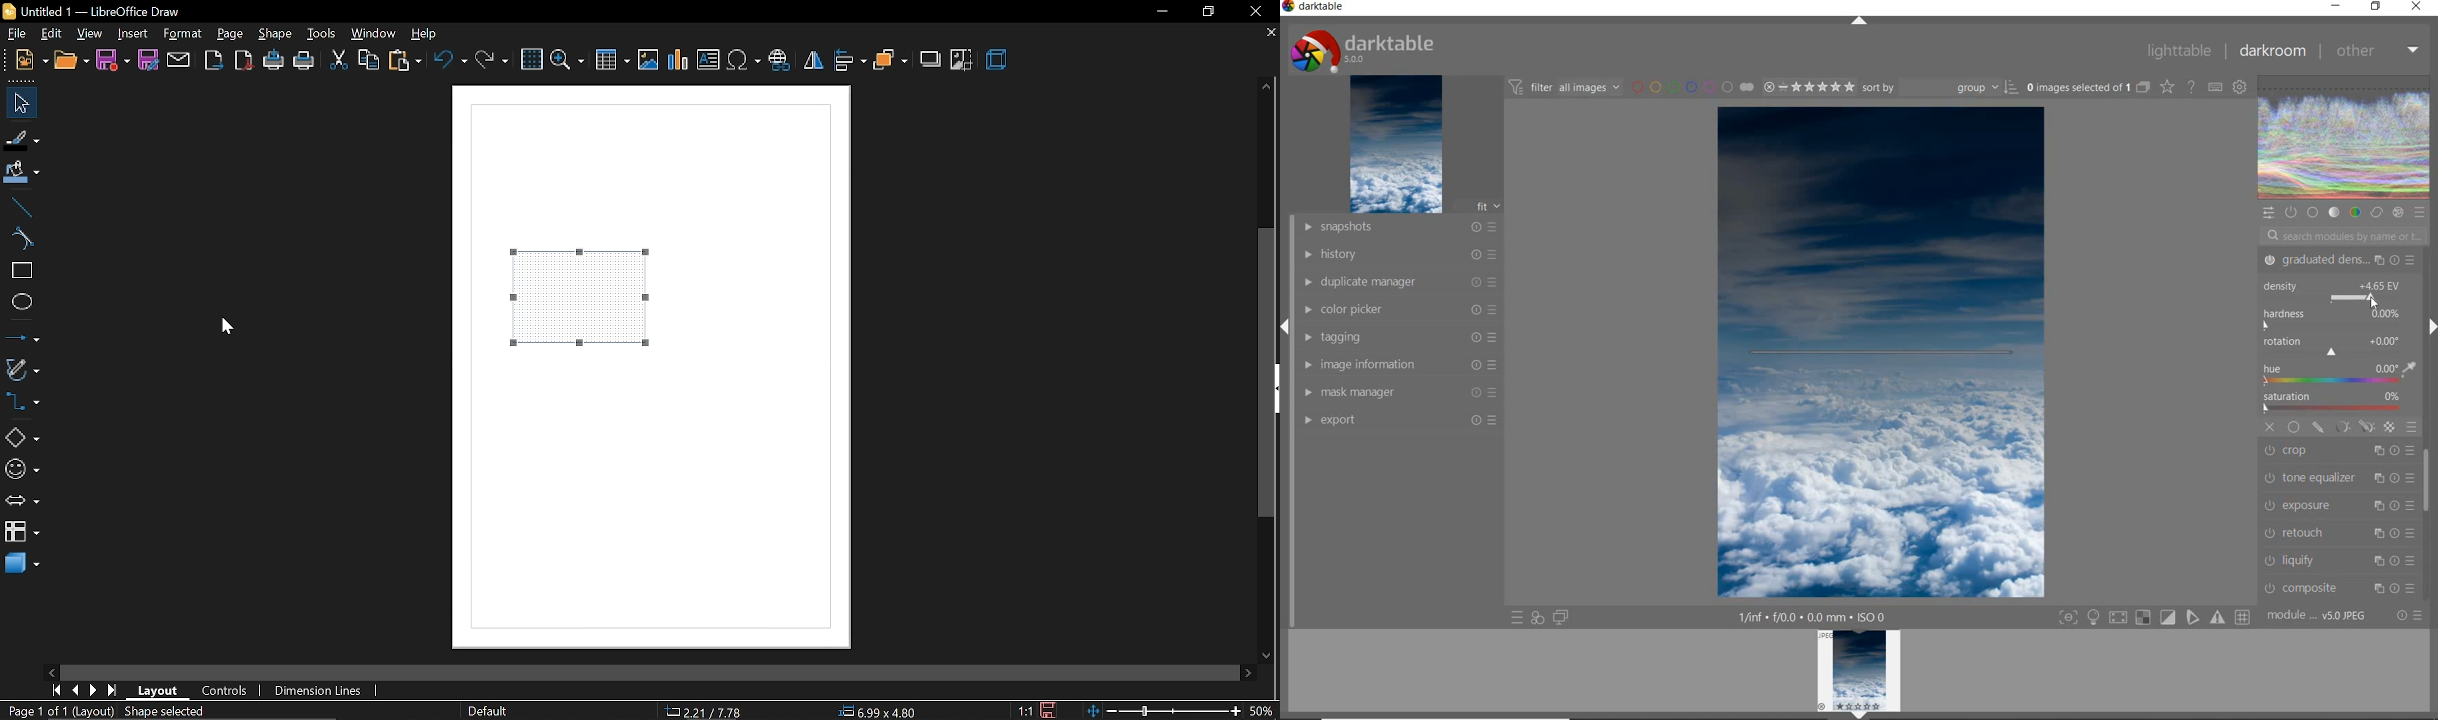  Describe the element at coordinates (94, 689) in the screenshot. I see `next page` at that location.